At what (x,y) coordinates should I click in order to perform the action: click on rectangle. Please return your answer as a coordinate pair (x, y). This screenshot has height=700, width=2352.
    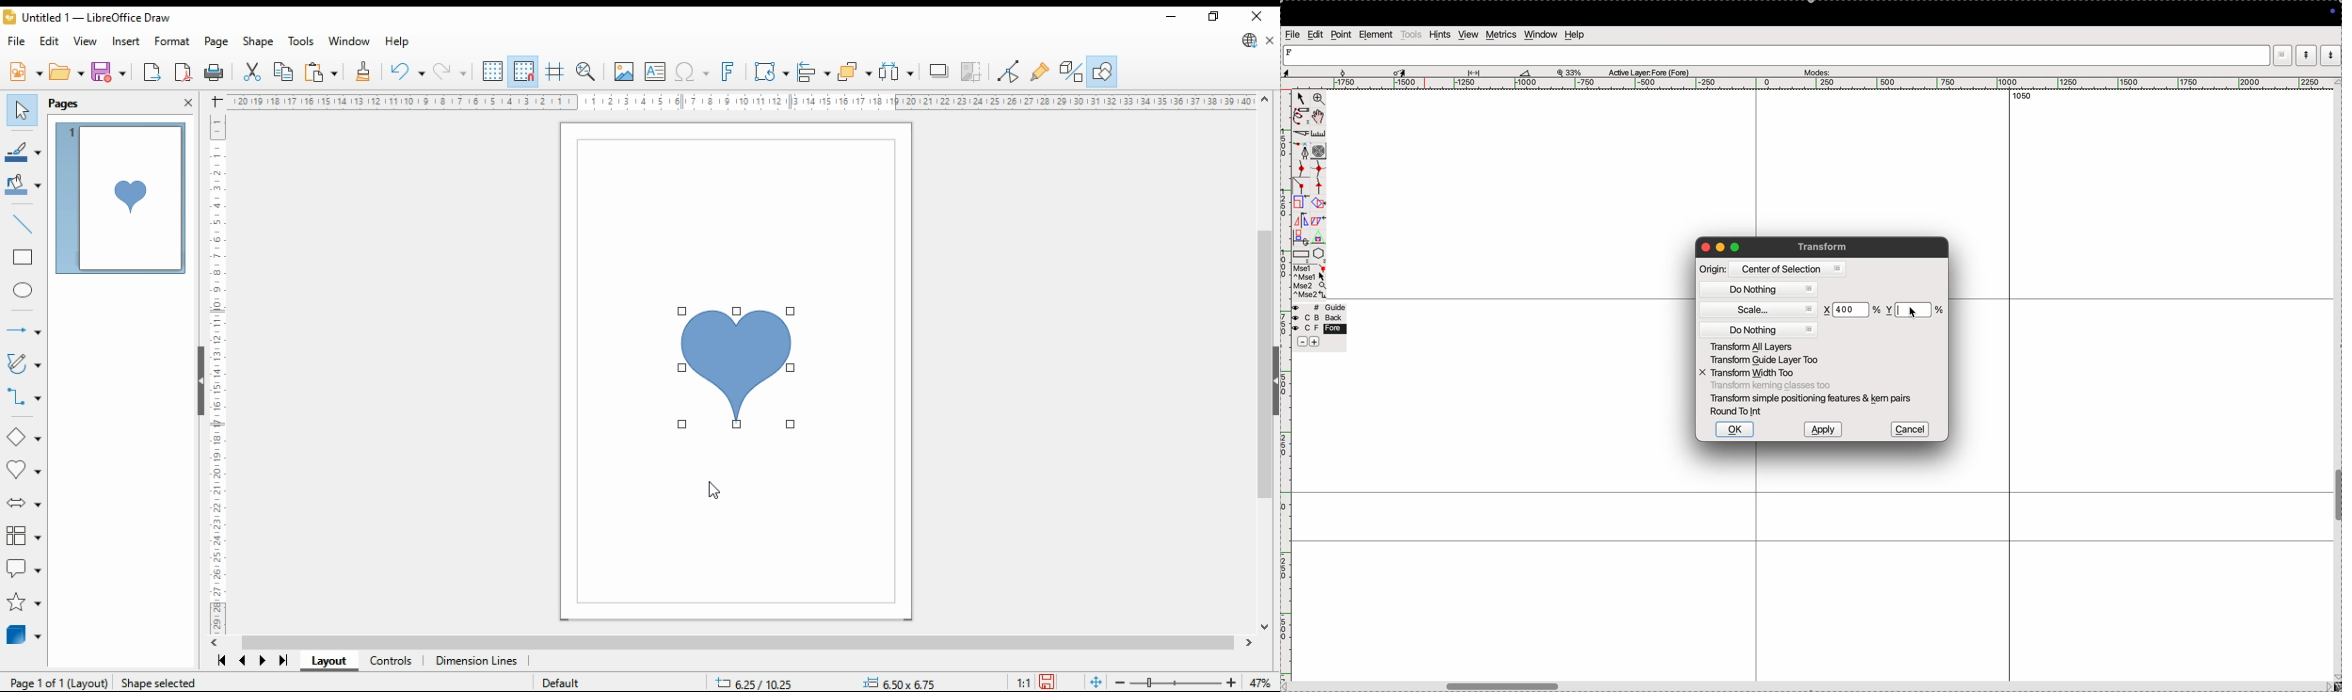
    Looking at the image, I should click on (24, 258).